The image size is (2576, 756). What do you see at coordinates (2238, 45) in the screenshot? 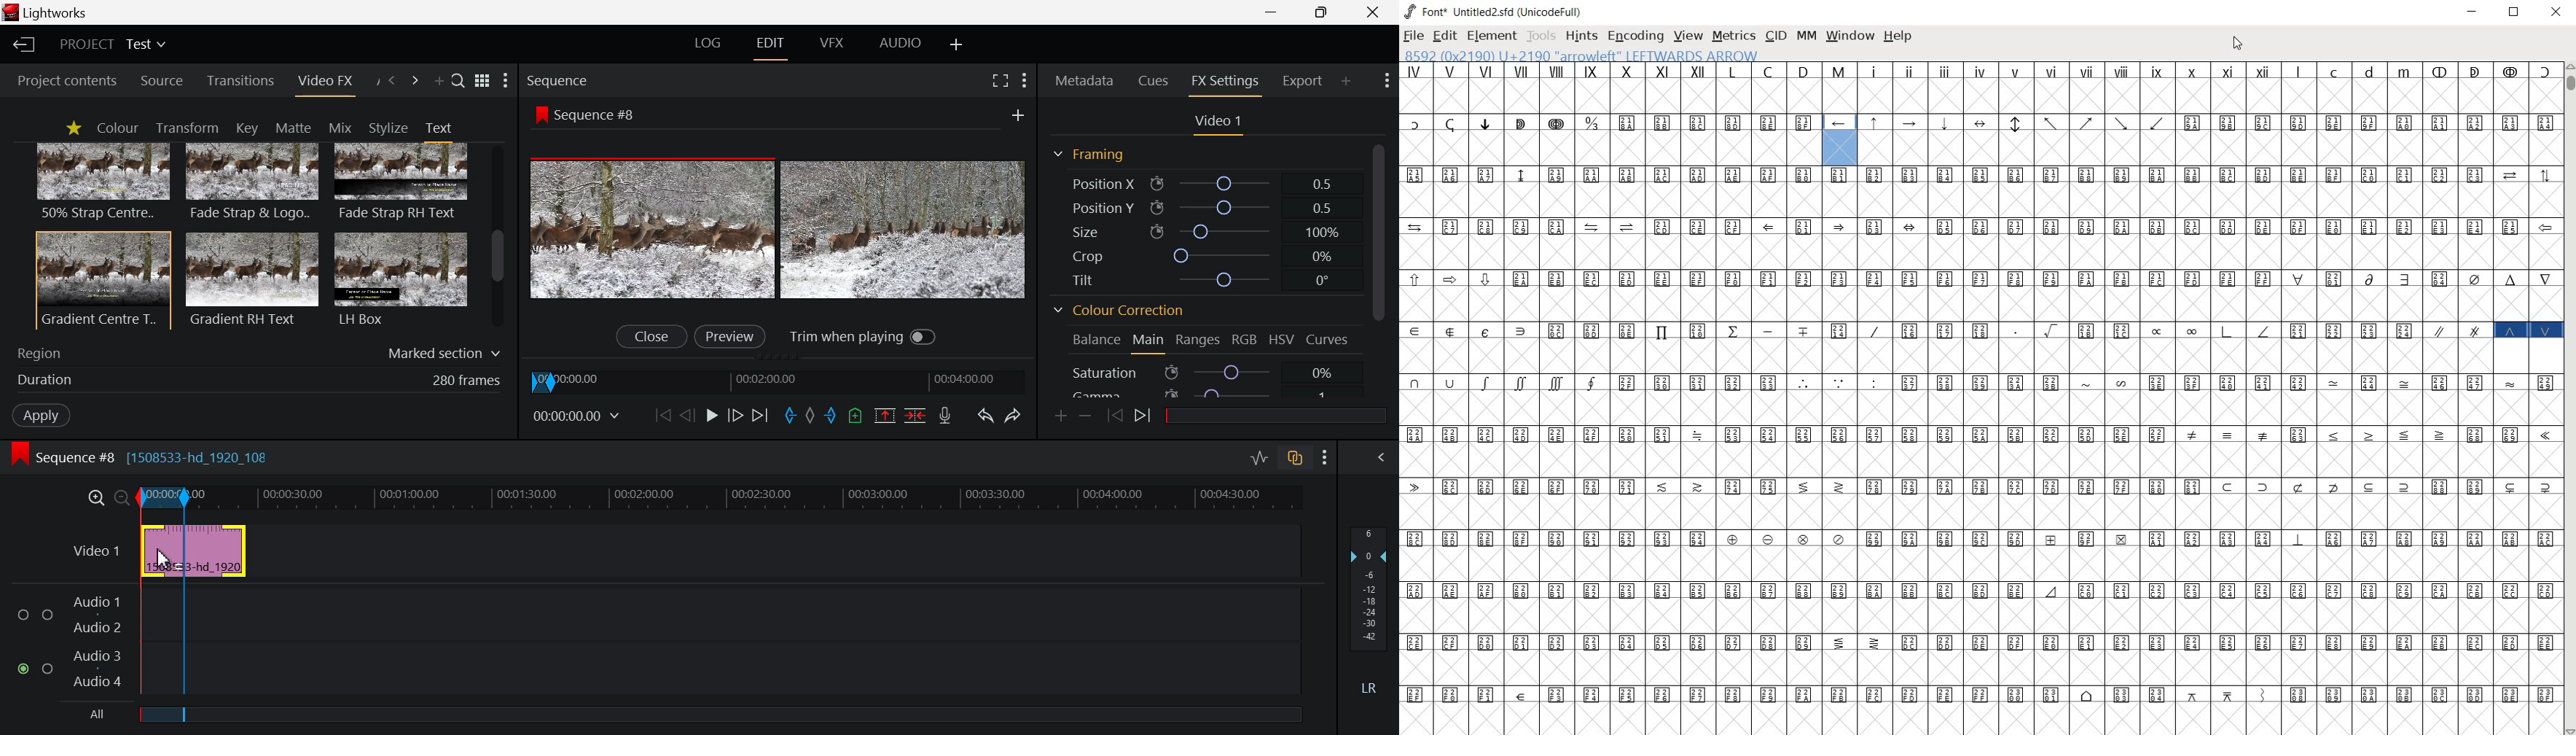
I see `cursor` at bounding box center [2238, 45].